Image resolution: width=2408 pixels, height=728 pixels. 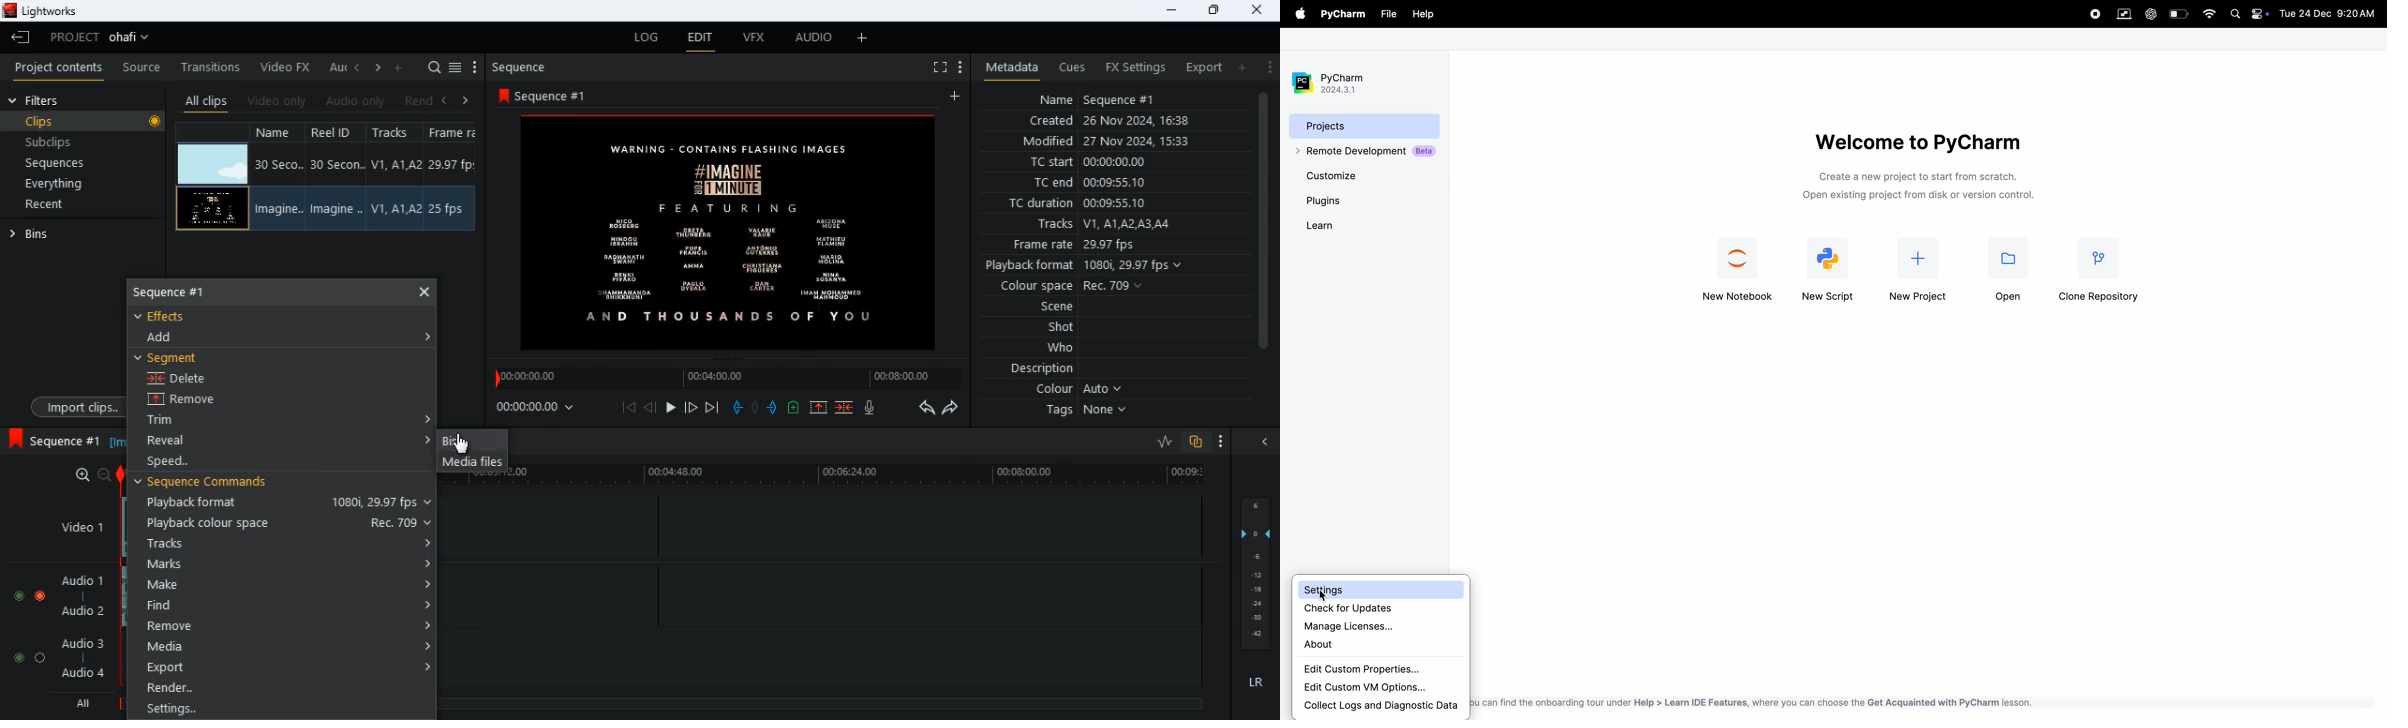 I want to click on playback format, so click(x=1086, y=265).